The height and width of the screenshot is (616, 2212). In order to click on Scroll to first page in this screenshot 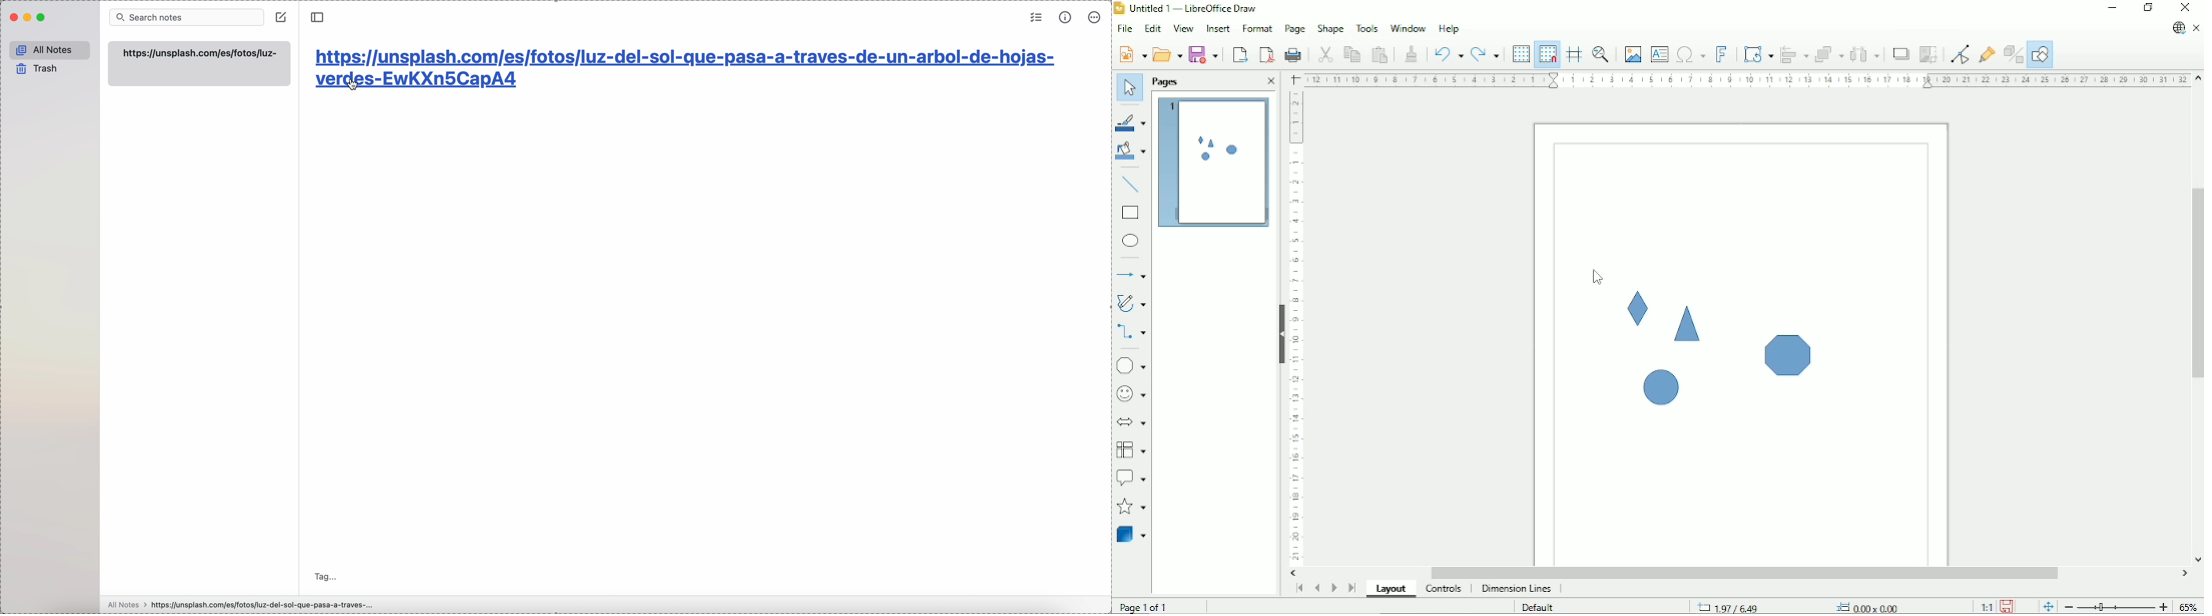, I will do `click(1299, 588)`.